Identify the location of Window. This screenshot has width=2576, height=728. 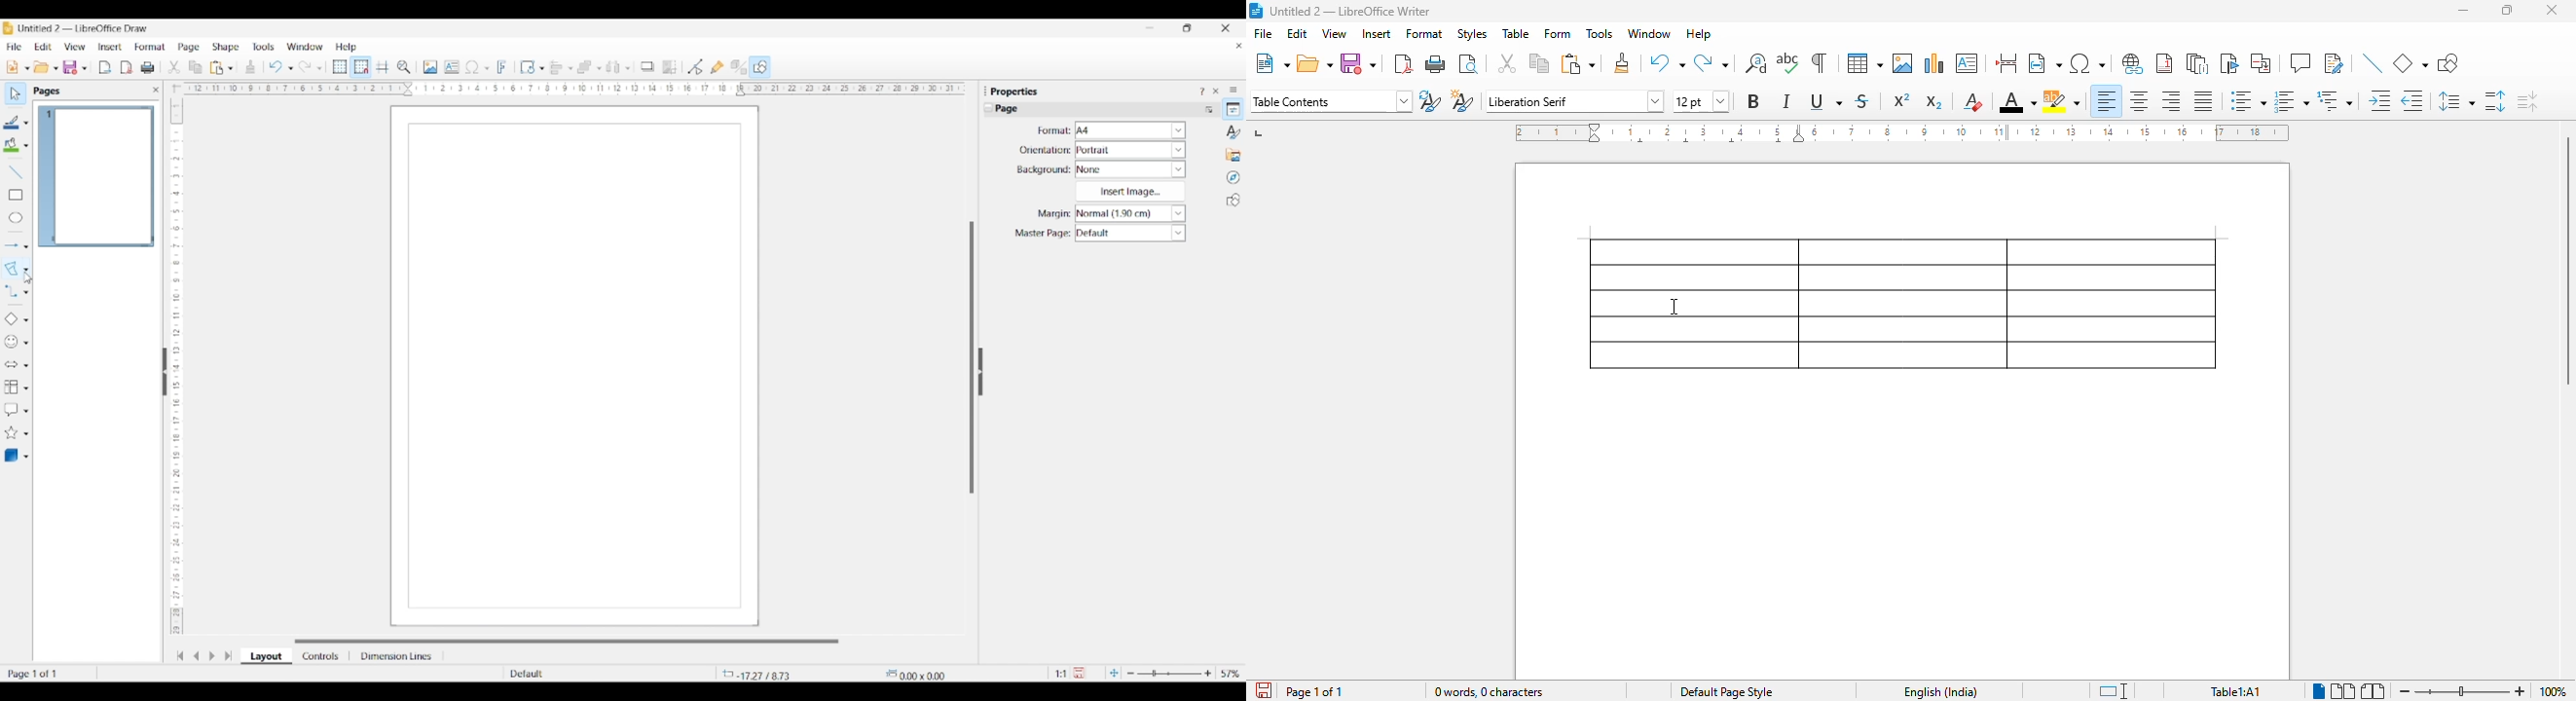
(305, 47).